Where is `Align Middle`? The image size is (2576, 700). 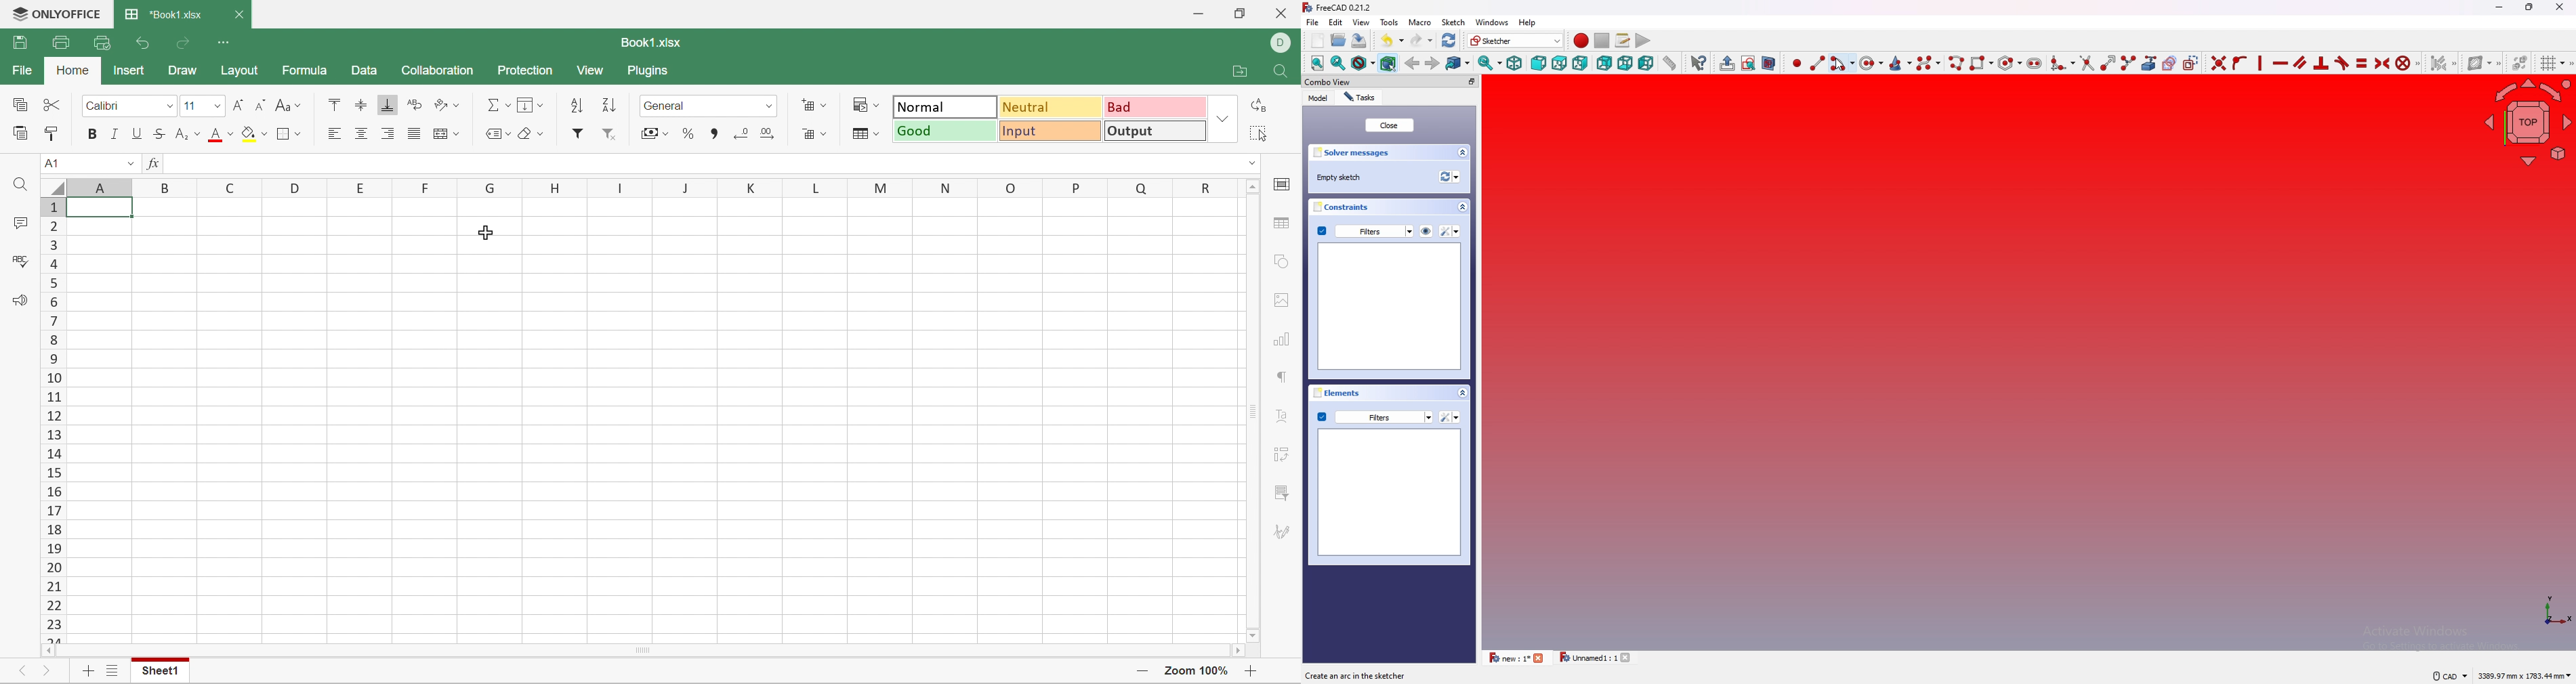 Align Middle is located at coordinates (362, 106).